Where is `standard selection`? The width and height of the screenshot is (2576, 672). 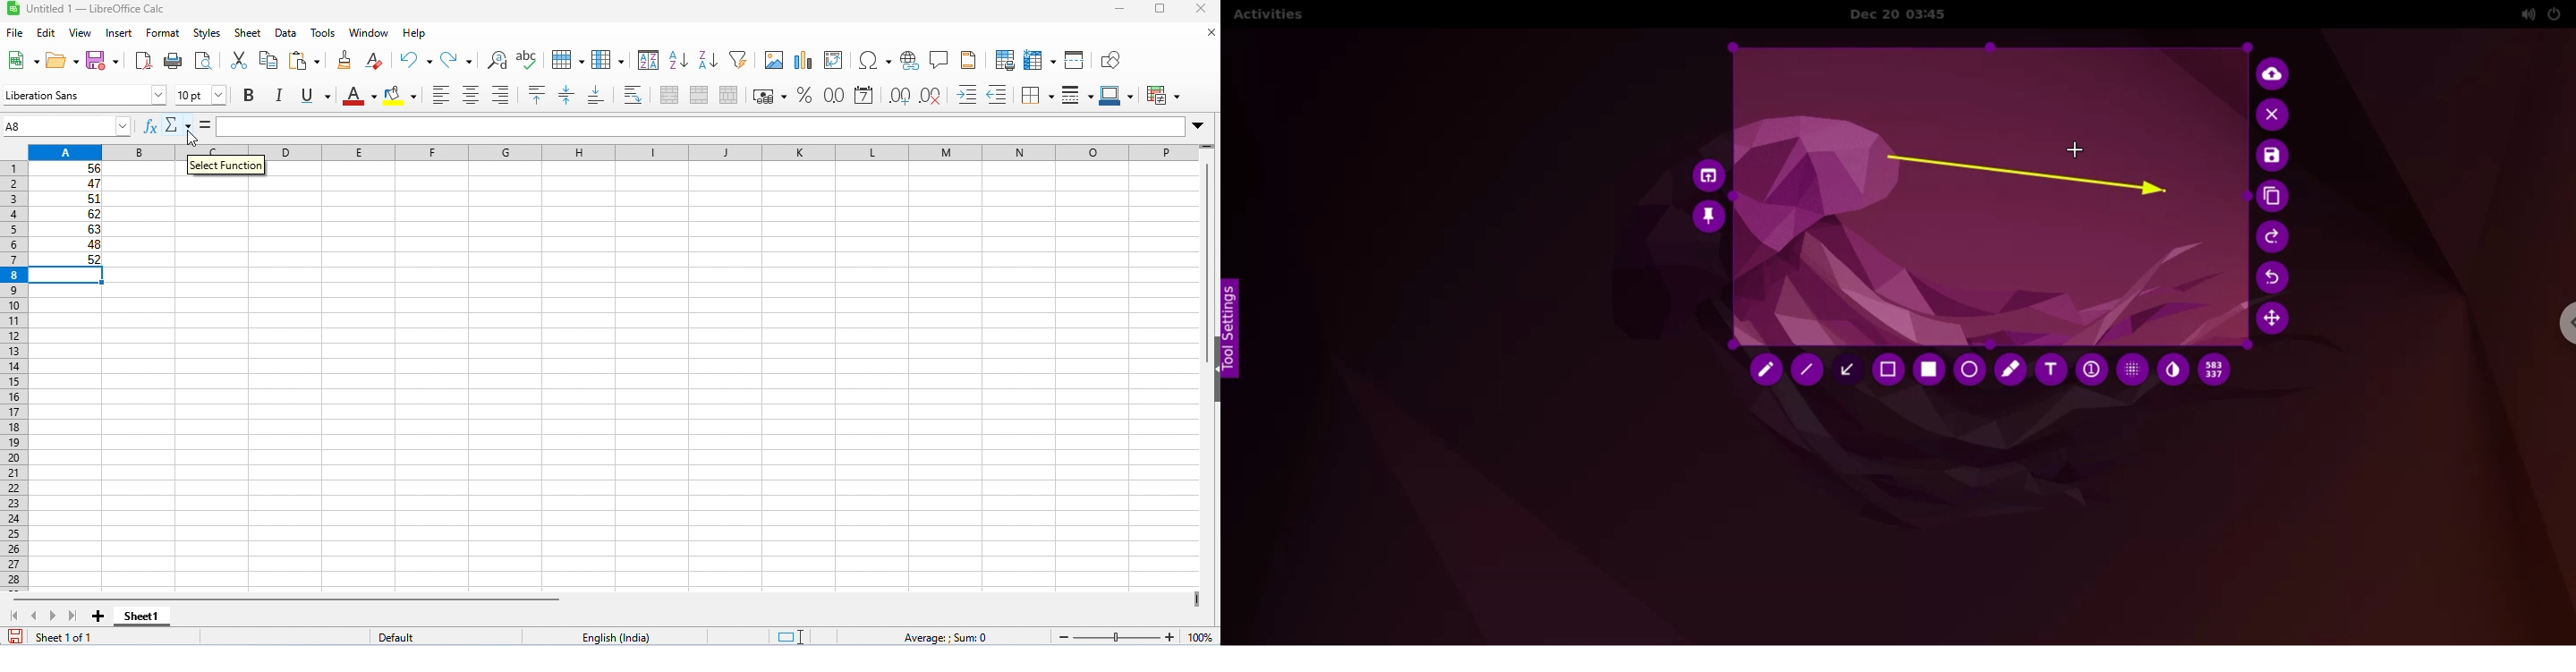 standard selection is located at coordinates (793, 637).